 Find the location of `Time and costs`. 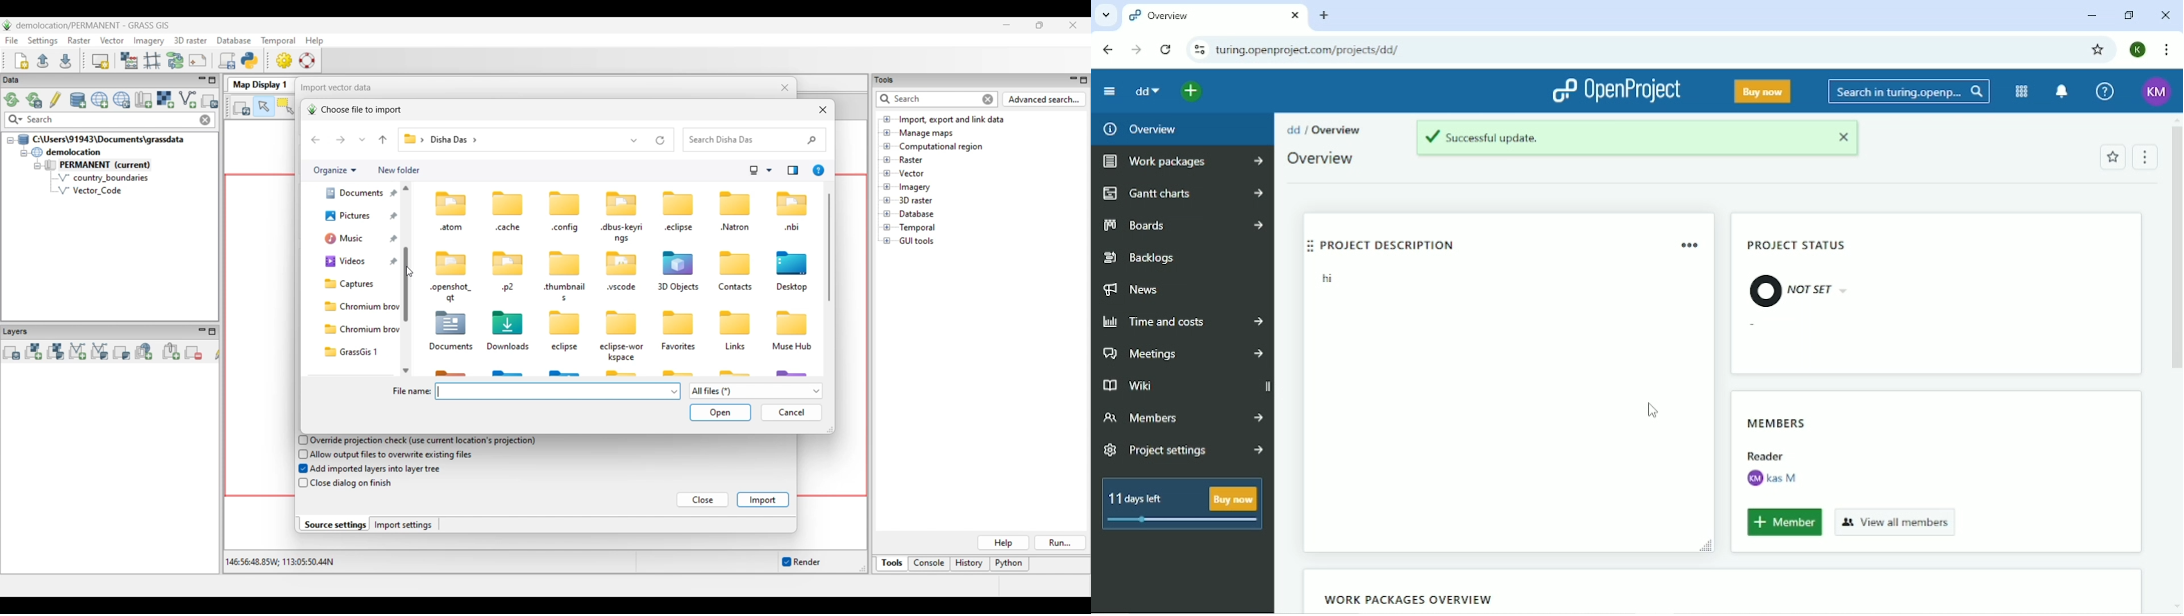

Time and costs is located at coordinates (1183, 322).